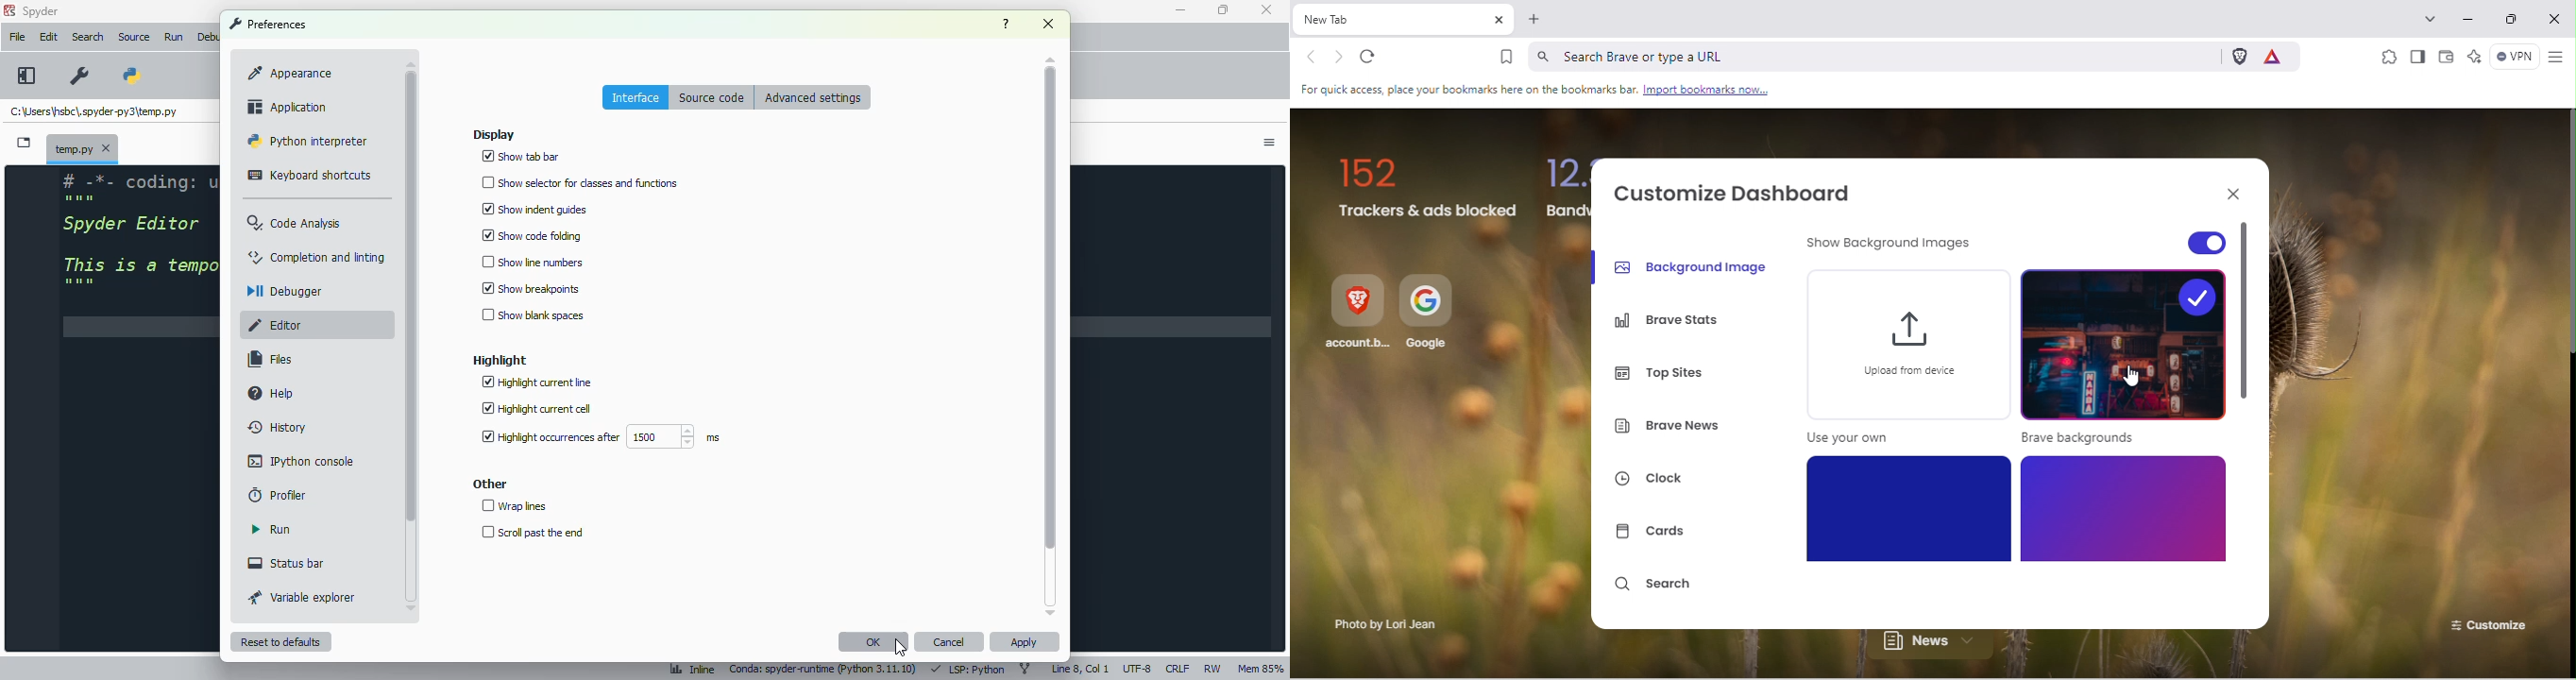 The height and width of the screenshot is (700, 2576). I want to click on maximize, so click(1225, 9).